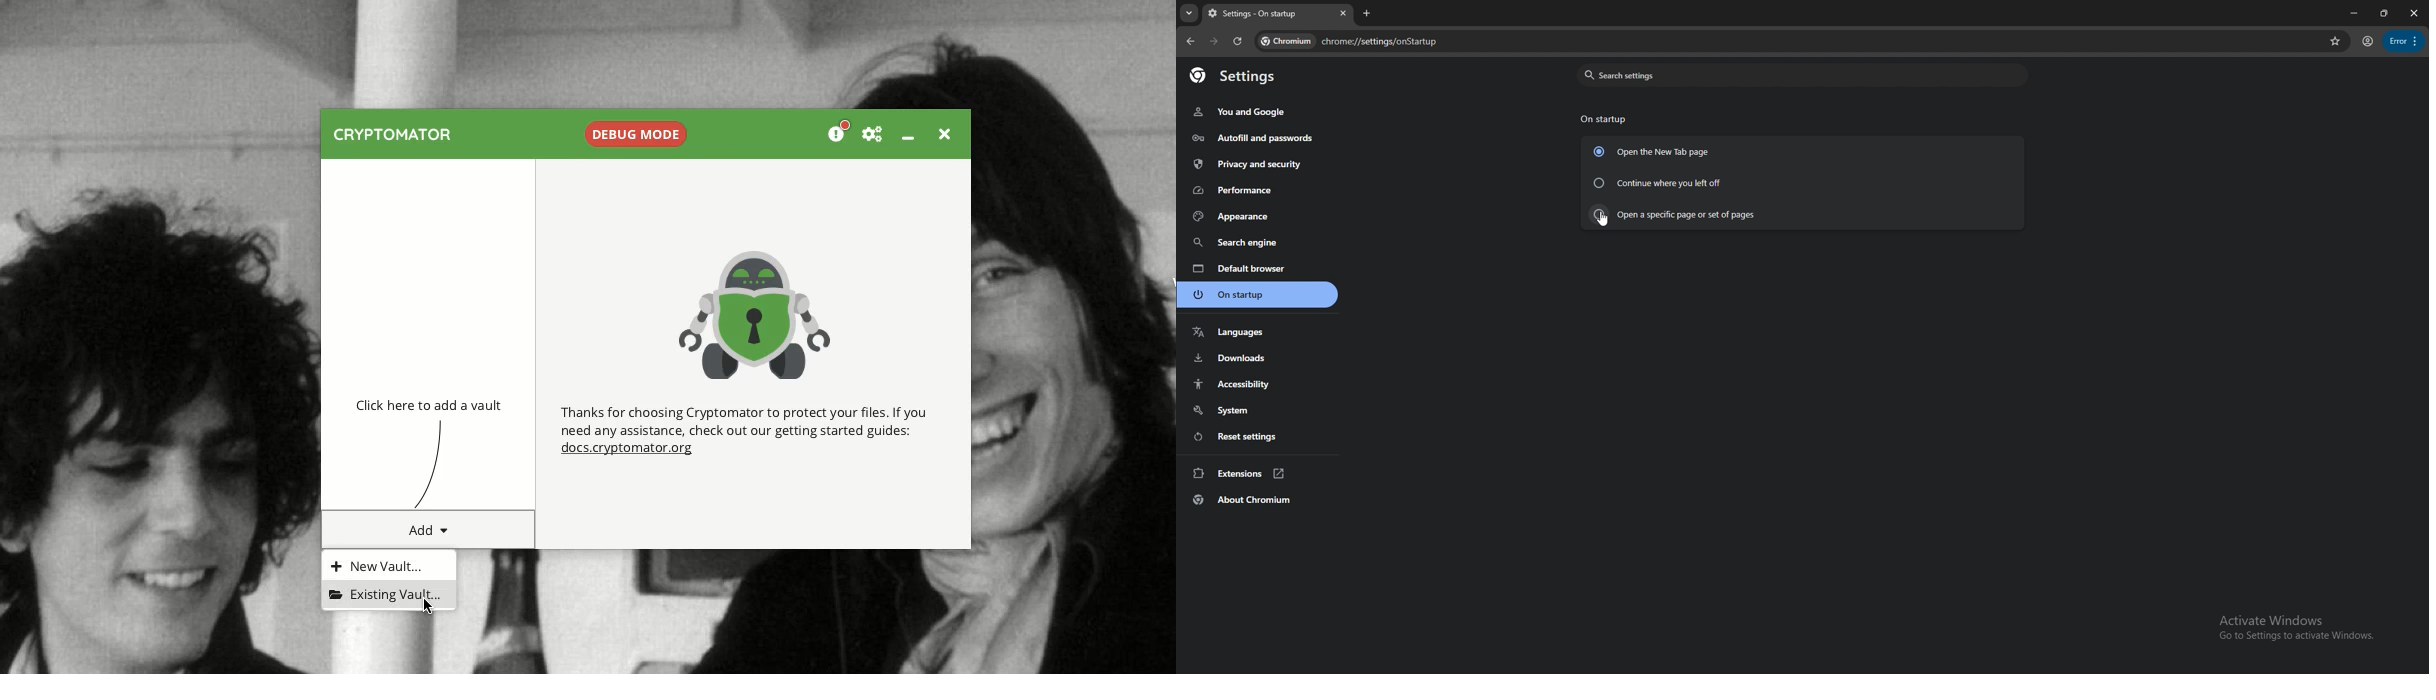 This screenshot has width=2436, height=700. What do you see at coordinates (747, 420) in the screenshot?
I see `Thanks for choosing Cryptomator to protect your files. If you need any assistance, check out our getting started guides: ` at bounding box center [747, 420].